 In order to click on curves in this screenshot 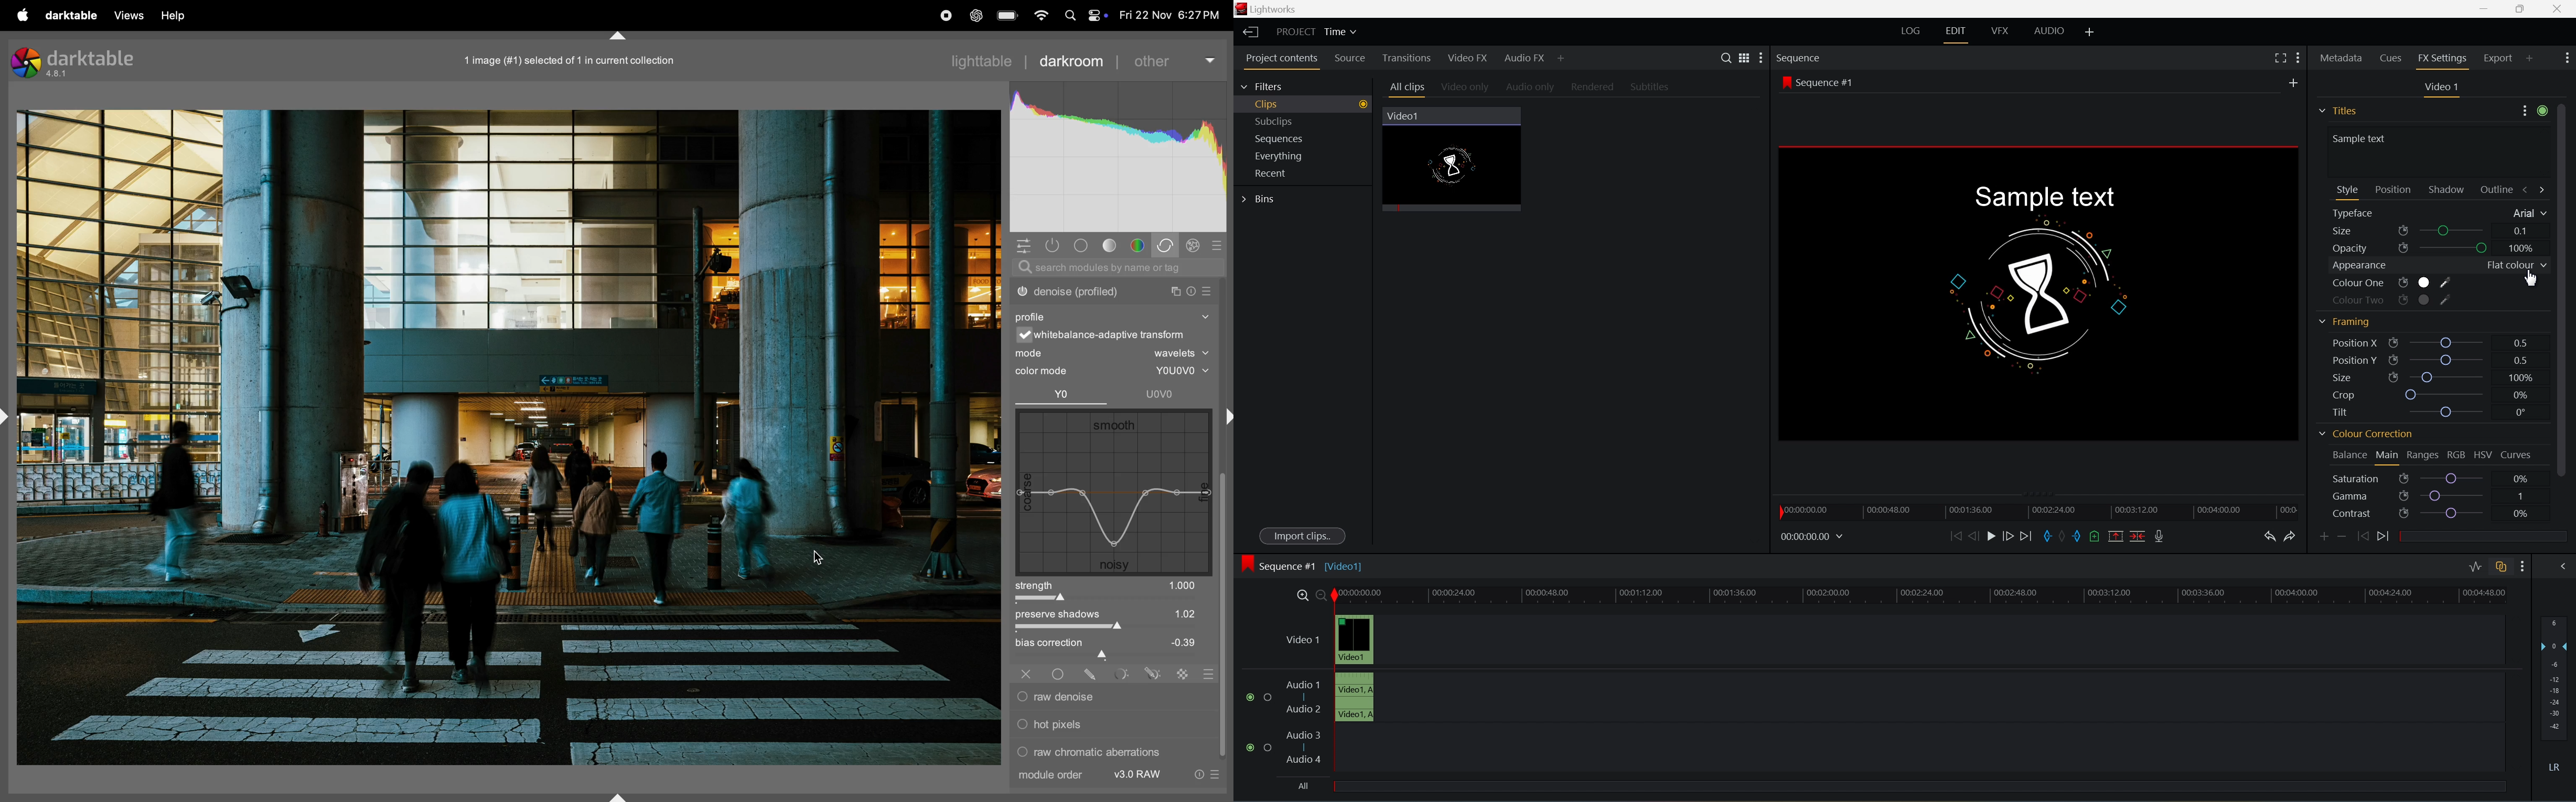, I will do `click(2517, 456)`.